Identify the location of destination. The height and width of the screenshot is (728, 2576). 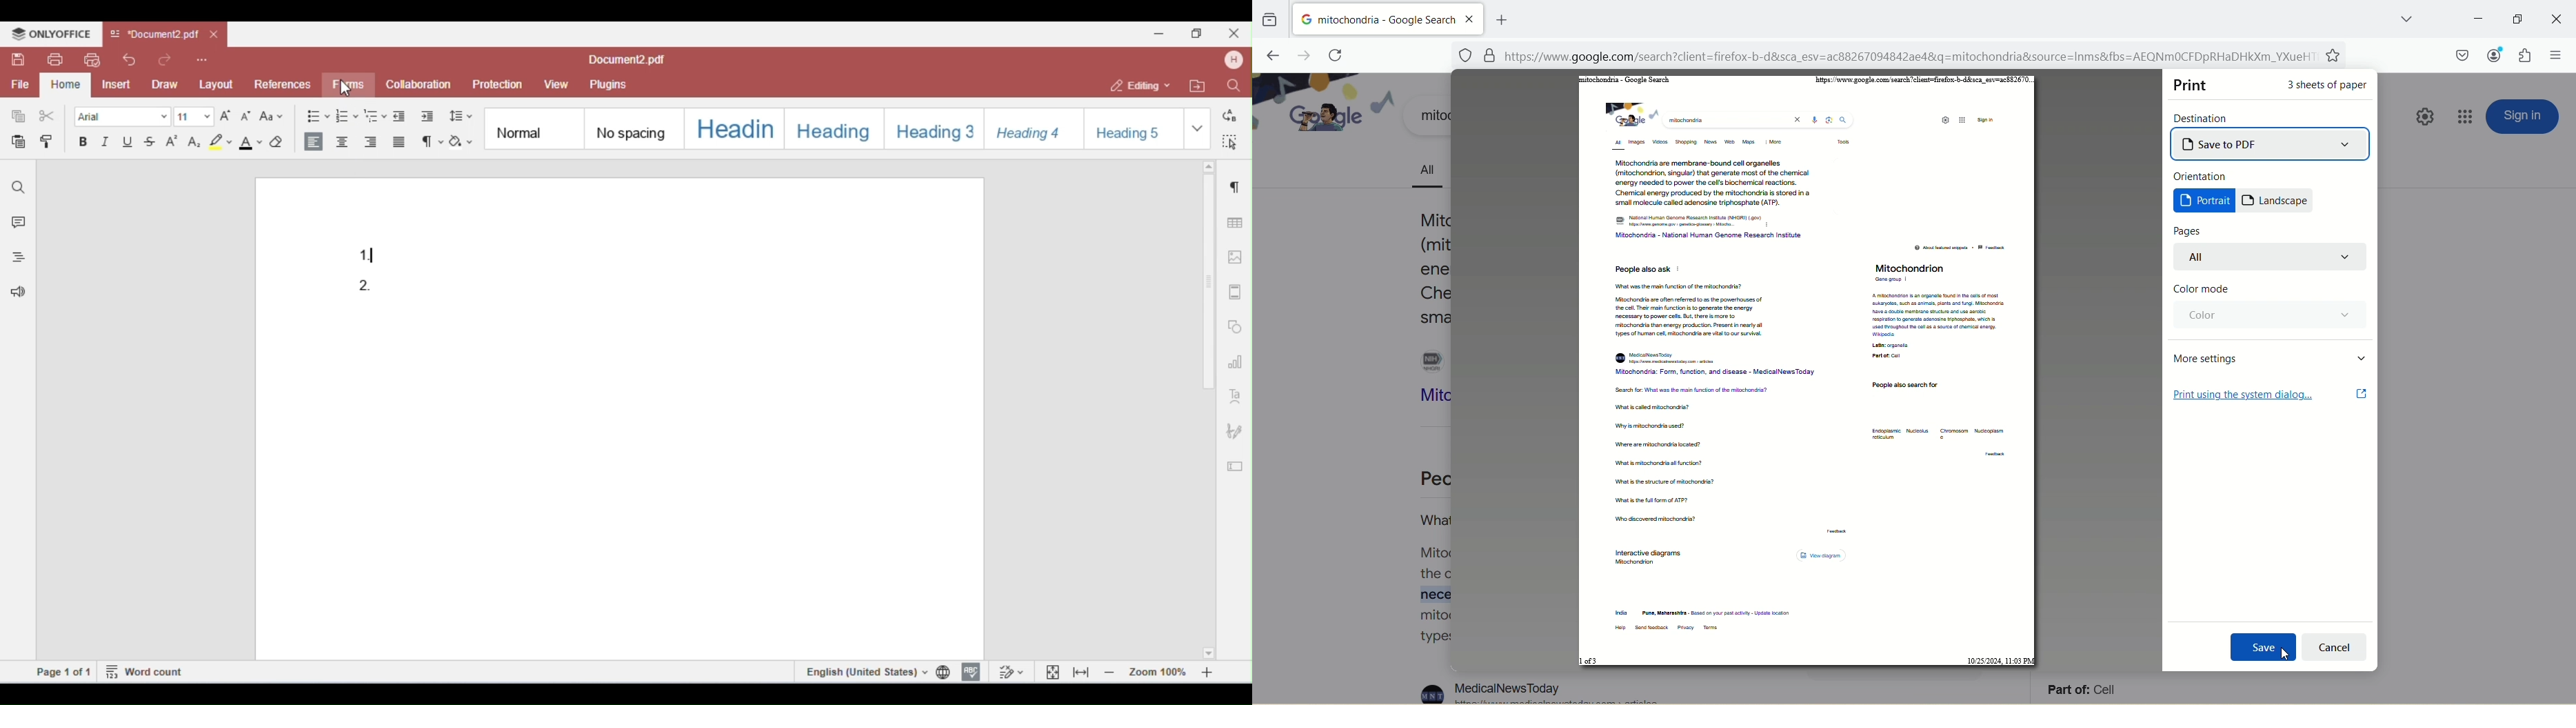
(2204, 117).